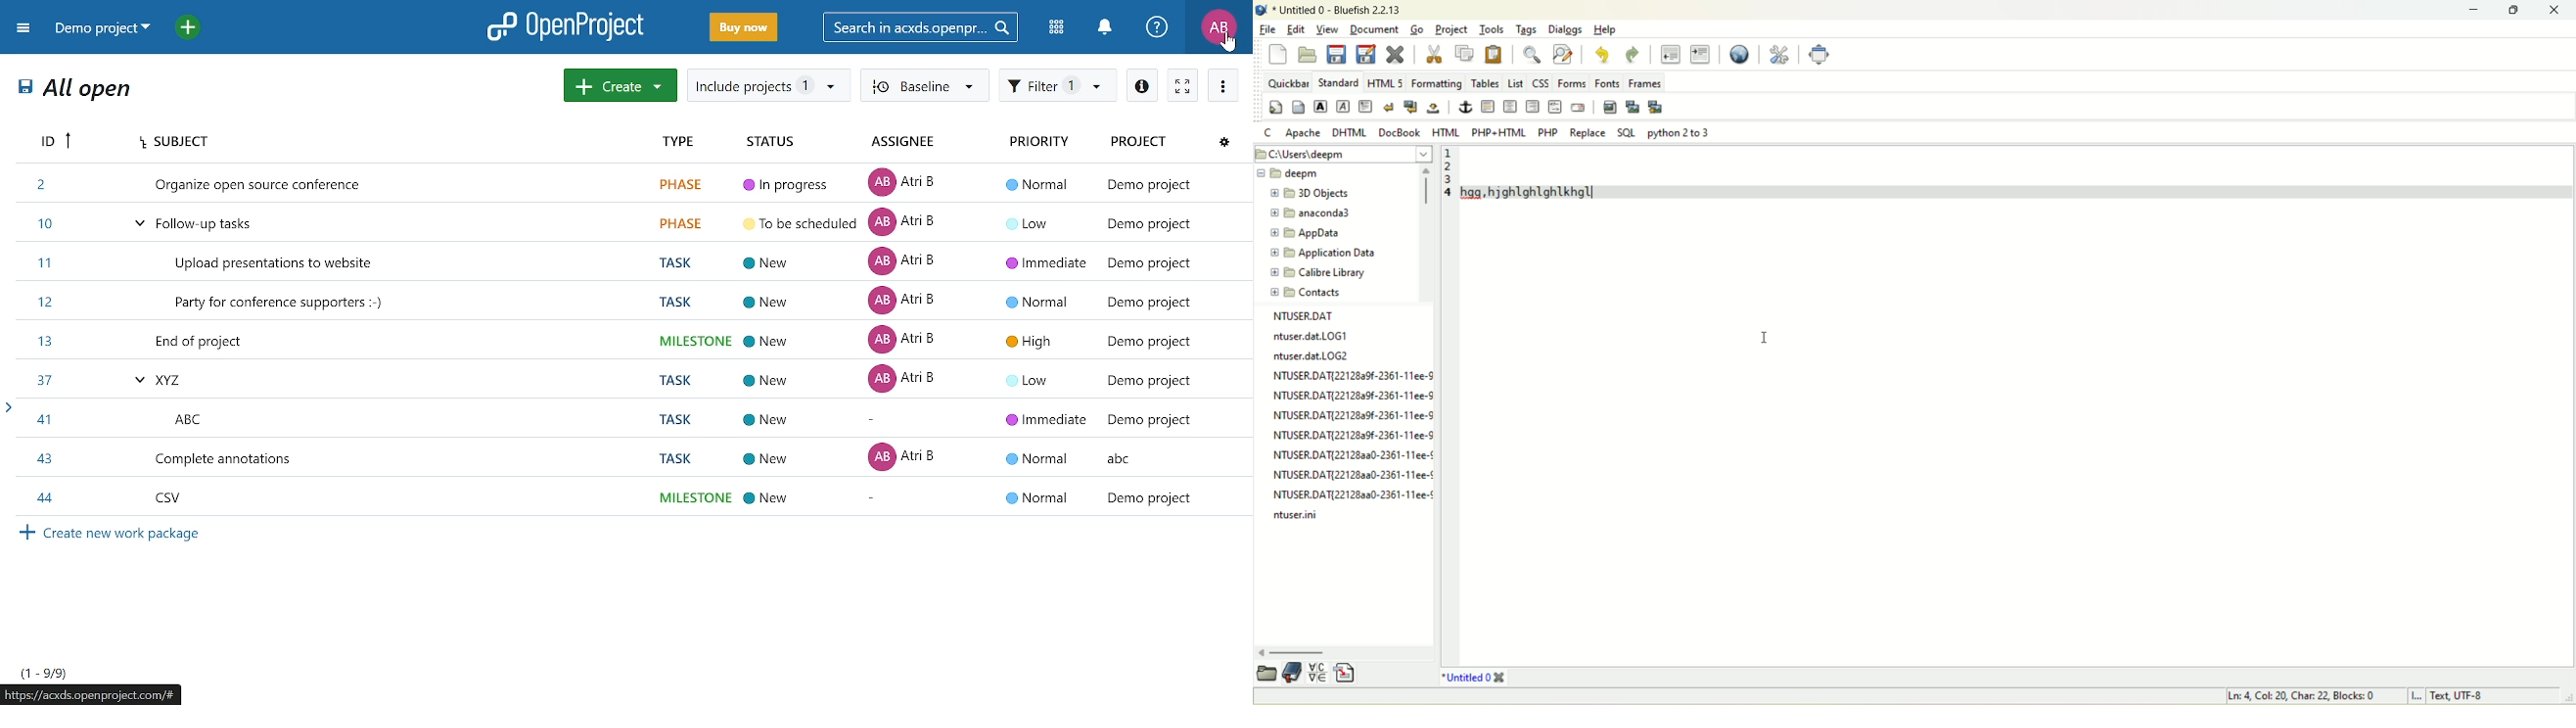 The width and height of the screenshot is (2576, 728). What do you see at coordinates (1220, 143) in the screenshot?
I see `configure view` at bounding box center [1220, 143].